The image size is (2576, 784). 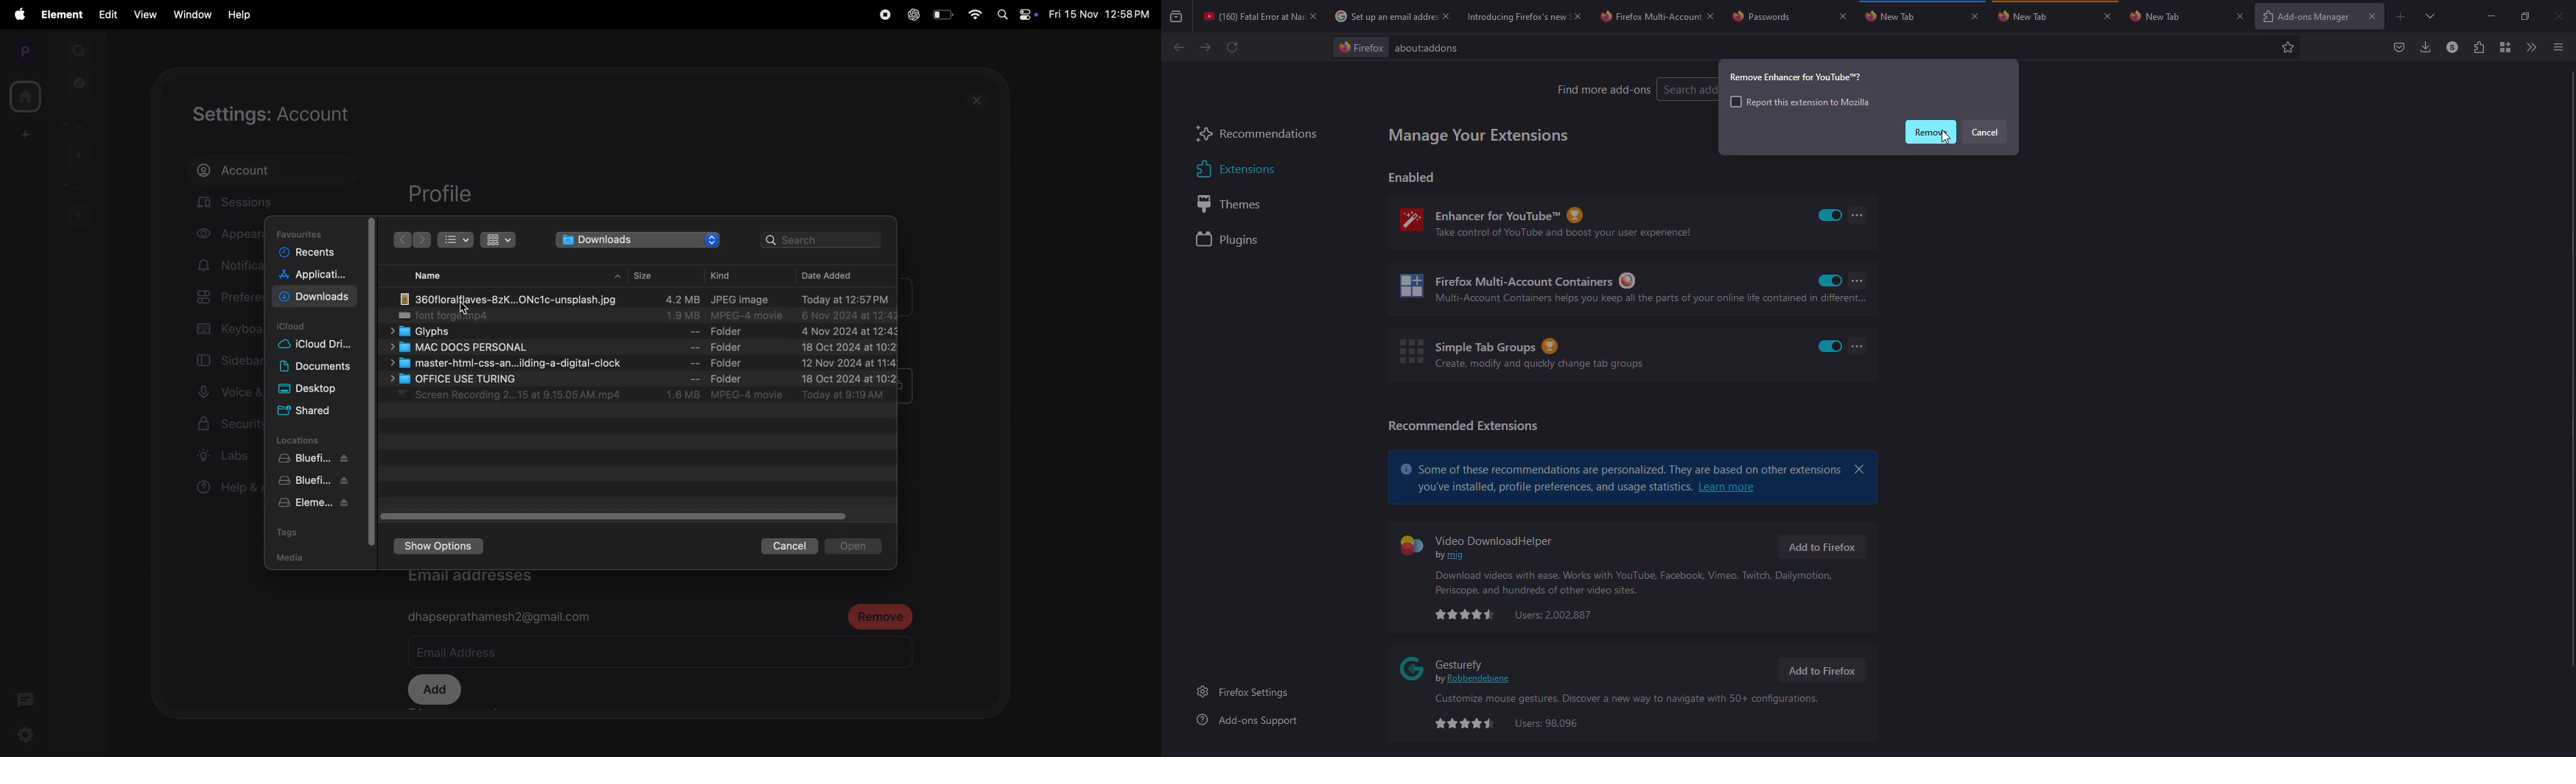 I want to click on downloads, so click(x=2424, y=46).